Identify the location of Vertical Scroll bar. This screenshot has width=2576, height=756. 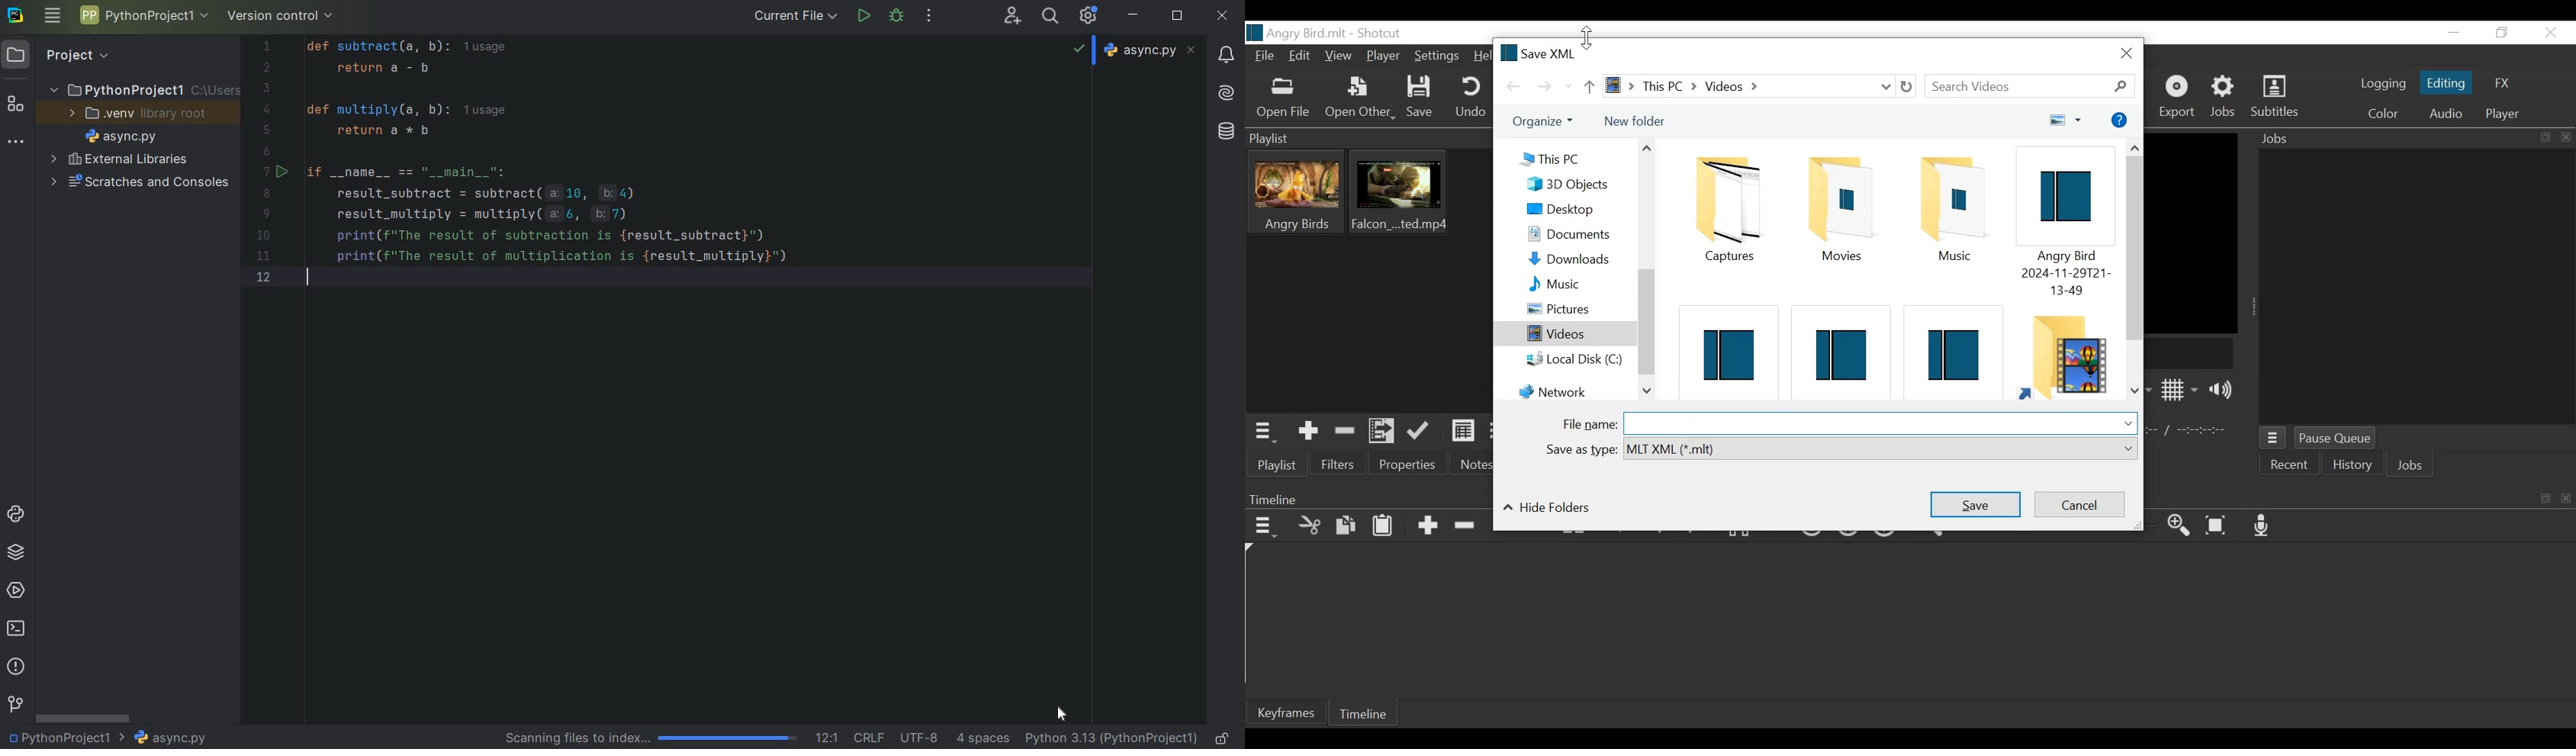
(1646, 322).